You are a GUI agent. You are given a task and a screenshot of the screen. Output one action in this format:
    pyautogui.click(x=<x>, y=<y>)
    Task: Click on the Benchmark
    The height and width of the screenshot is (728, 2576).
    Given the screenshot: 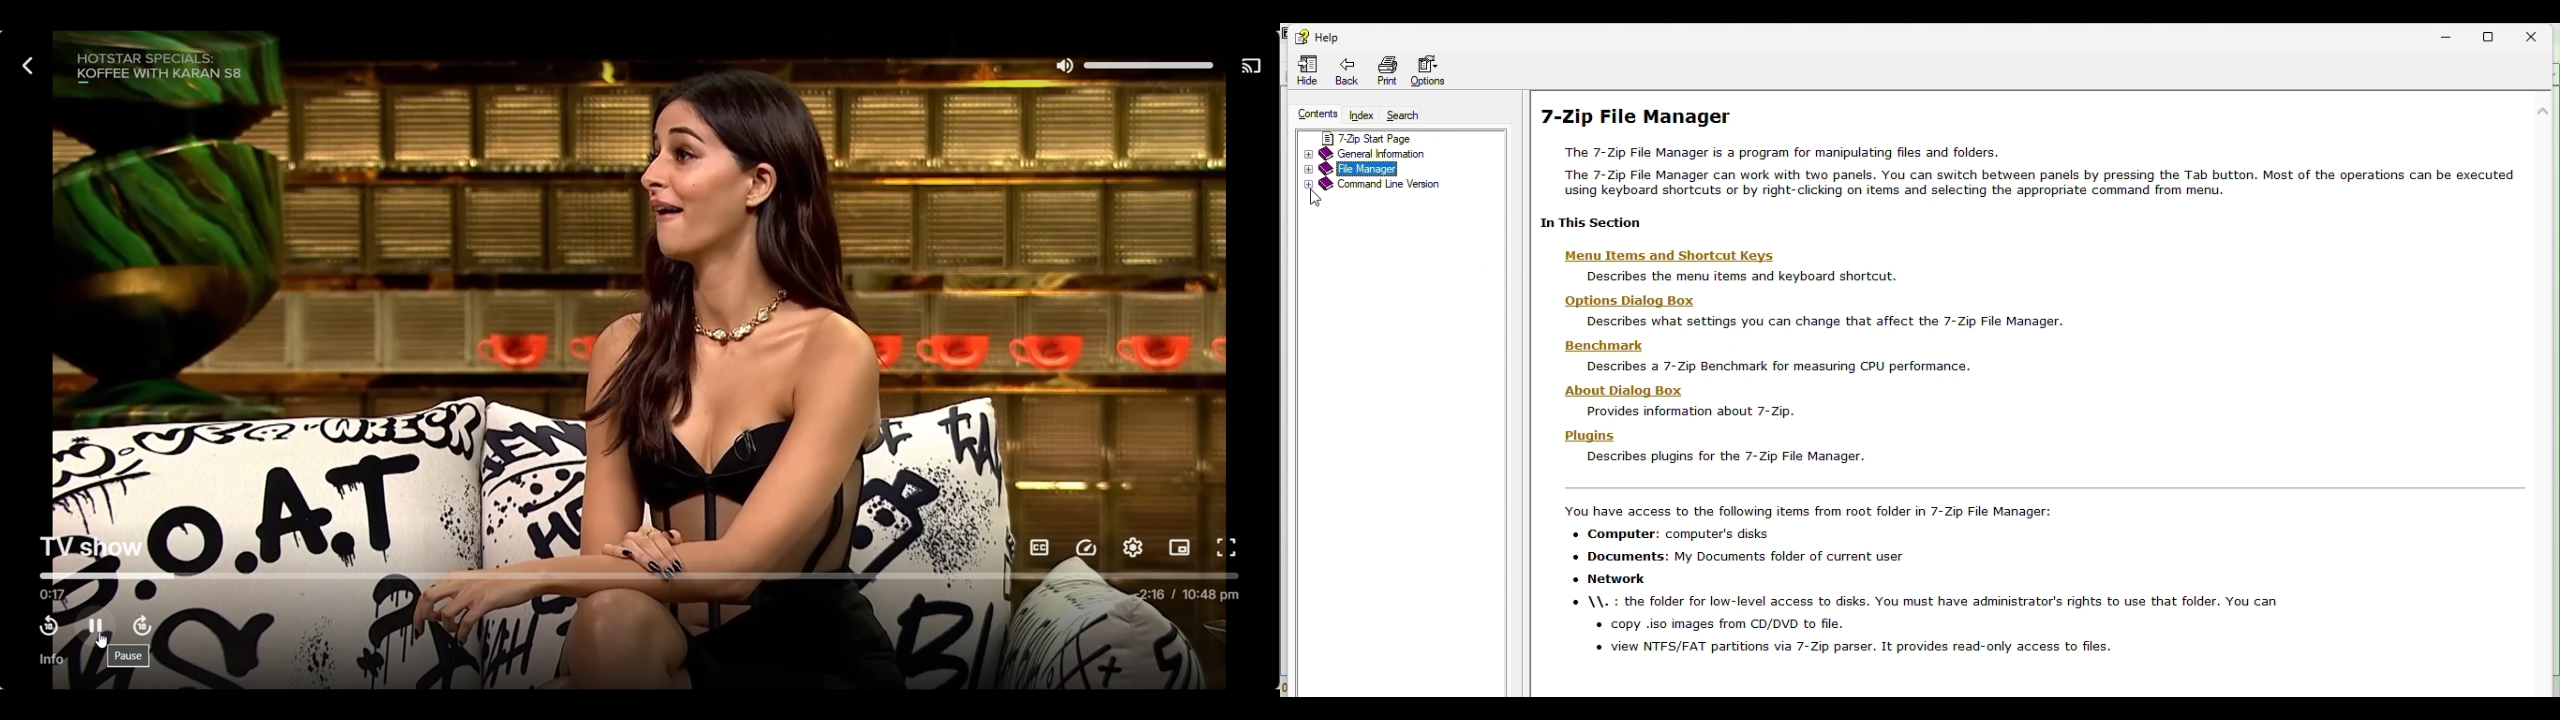 What is the action you would take?
    pyautogui.click(x=1624, y=348)
    